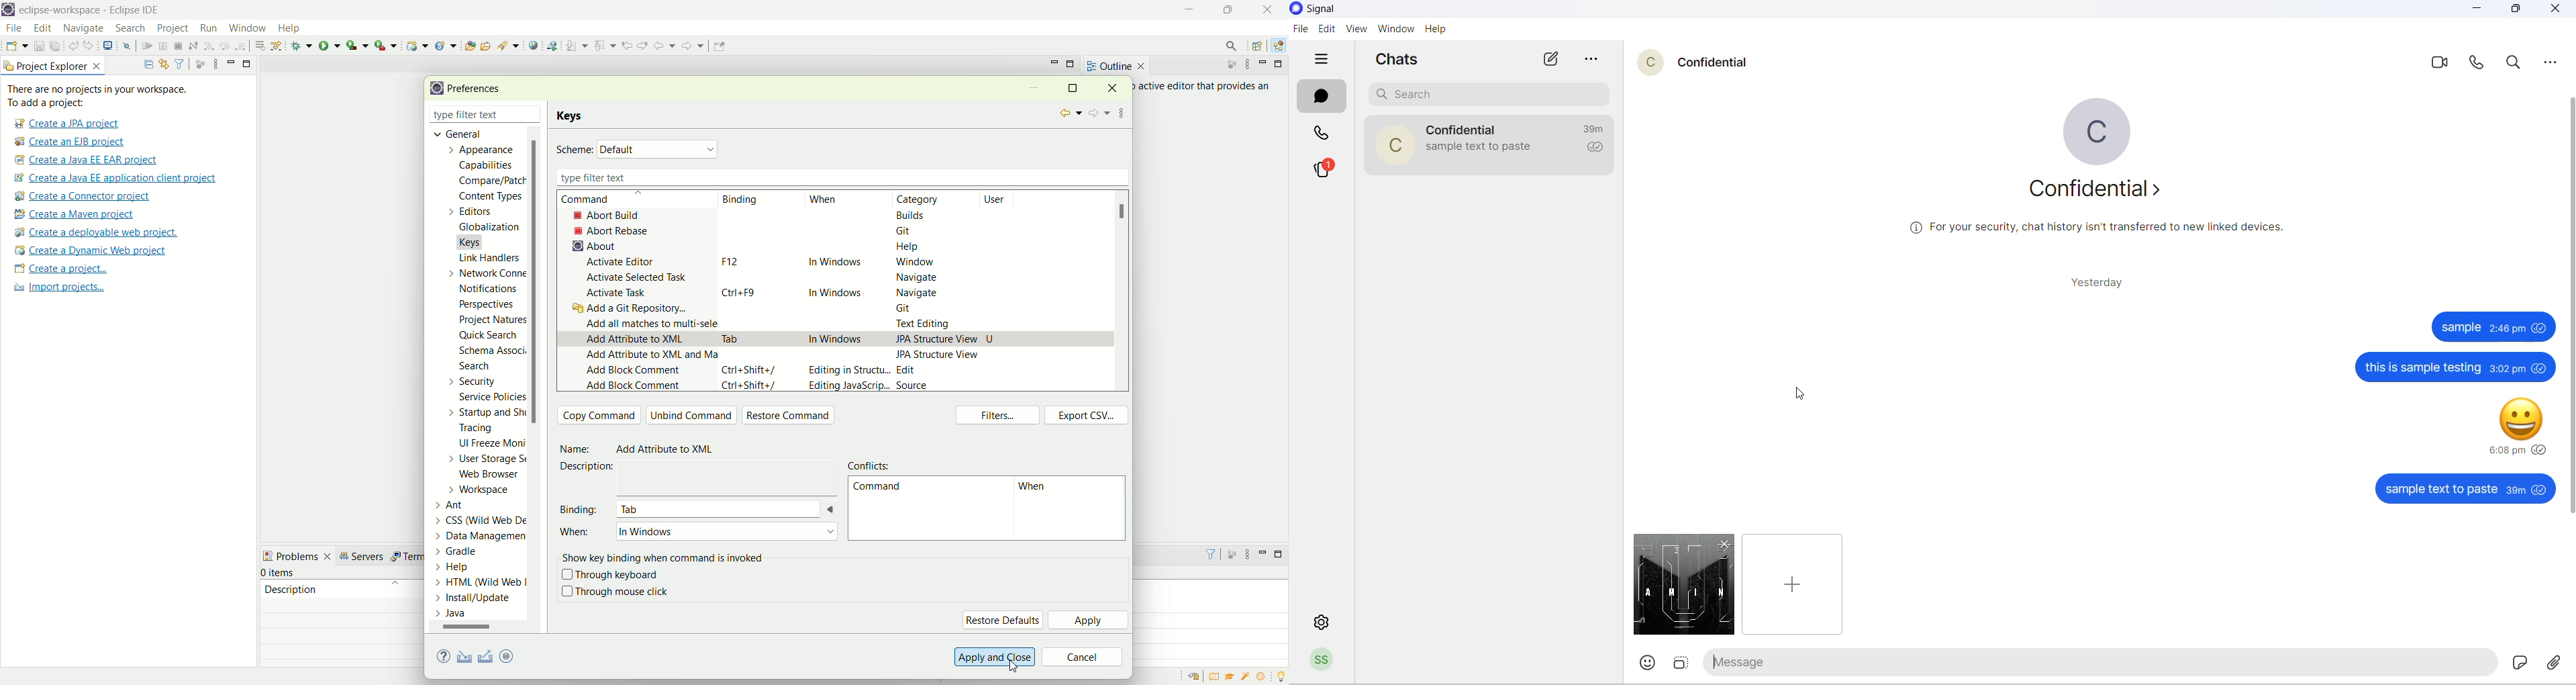 The width and height of the screenshot is (2576, 700). Describe the element at coordinates (2441, 491) in the screenshot. I see `sample text to paste` at that location.